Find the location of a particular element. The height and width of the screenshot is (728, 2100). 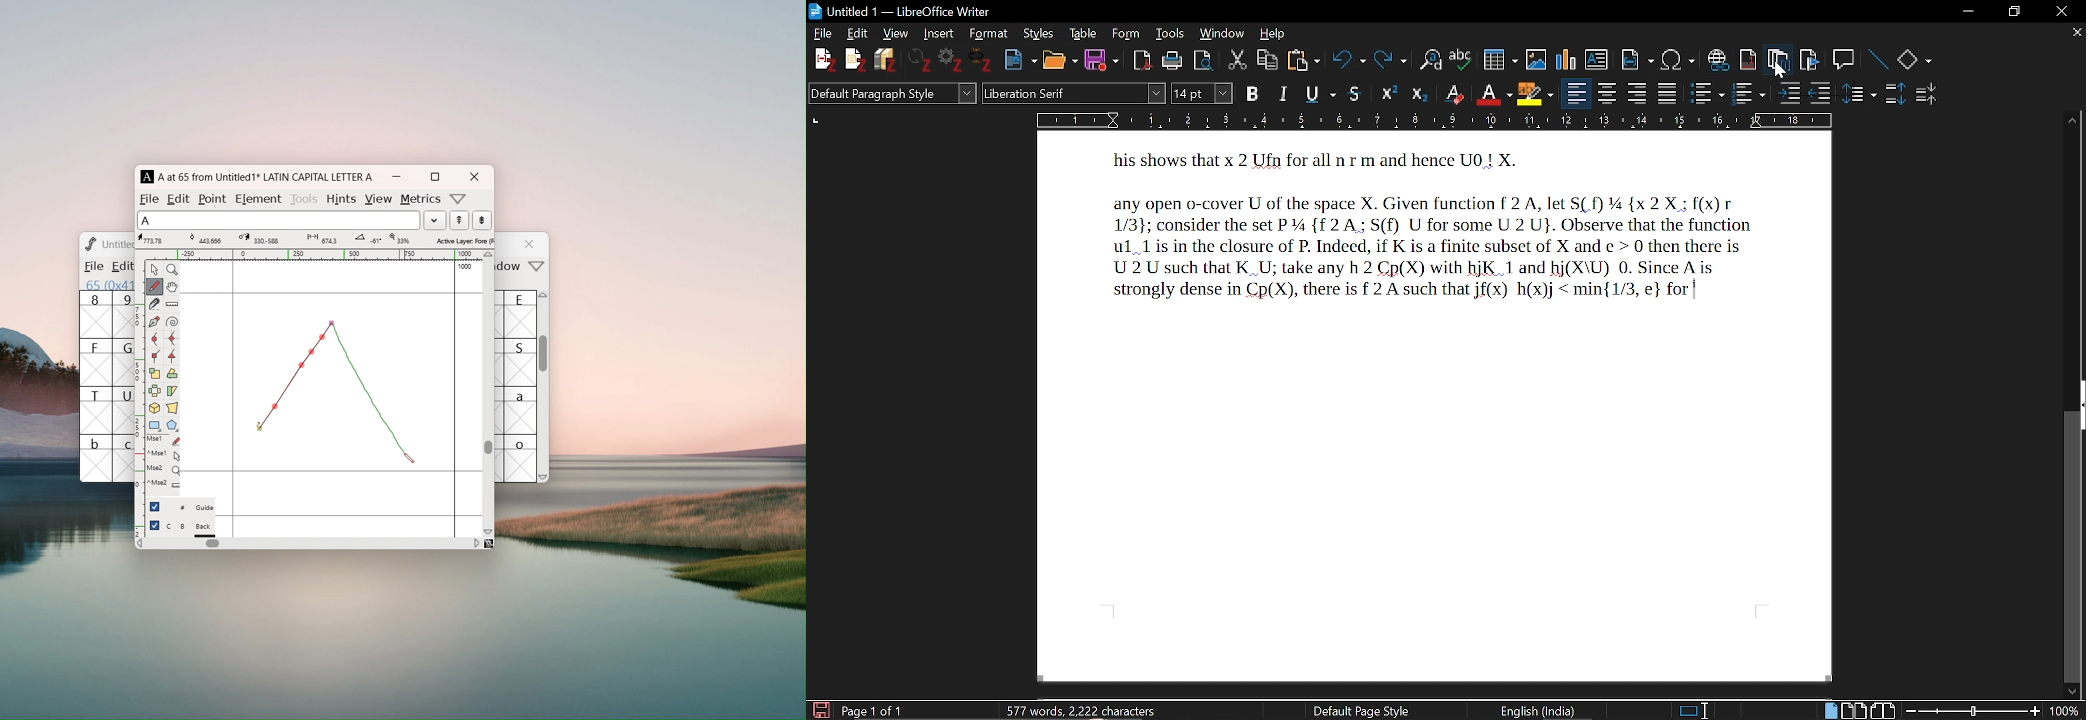

Insert endnote is located at coordinates (1777, 62).